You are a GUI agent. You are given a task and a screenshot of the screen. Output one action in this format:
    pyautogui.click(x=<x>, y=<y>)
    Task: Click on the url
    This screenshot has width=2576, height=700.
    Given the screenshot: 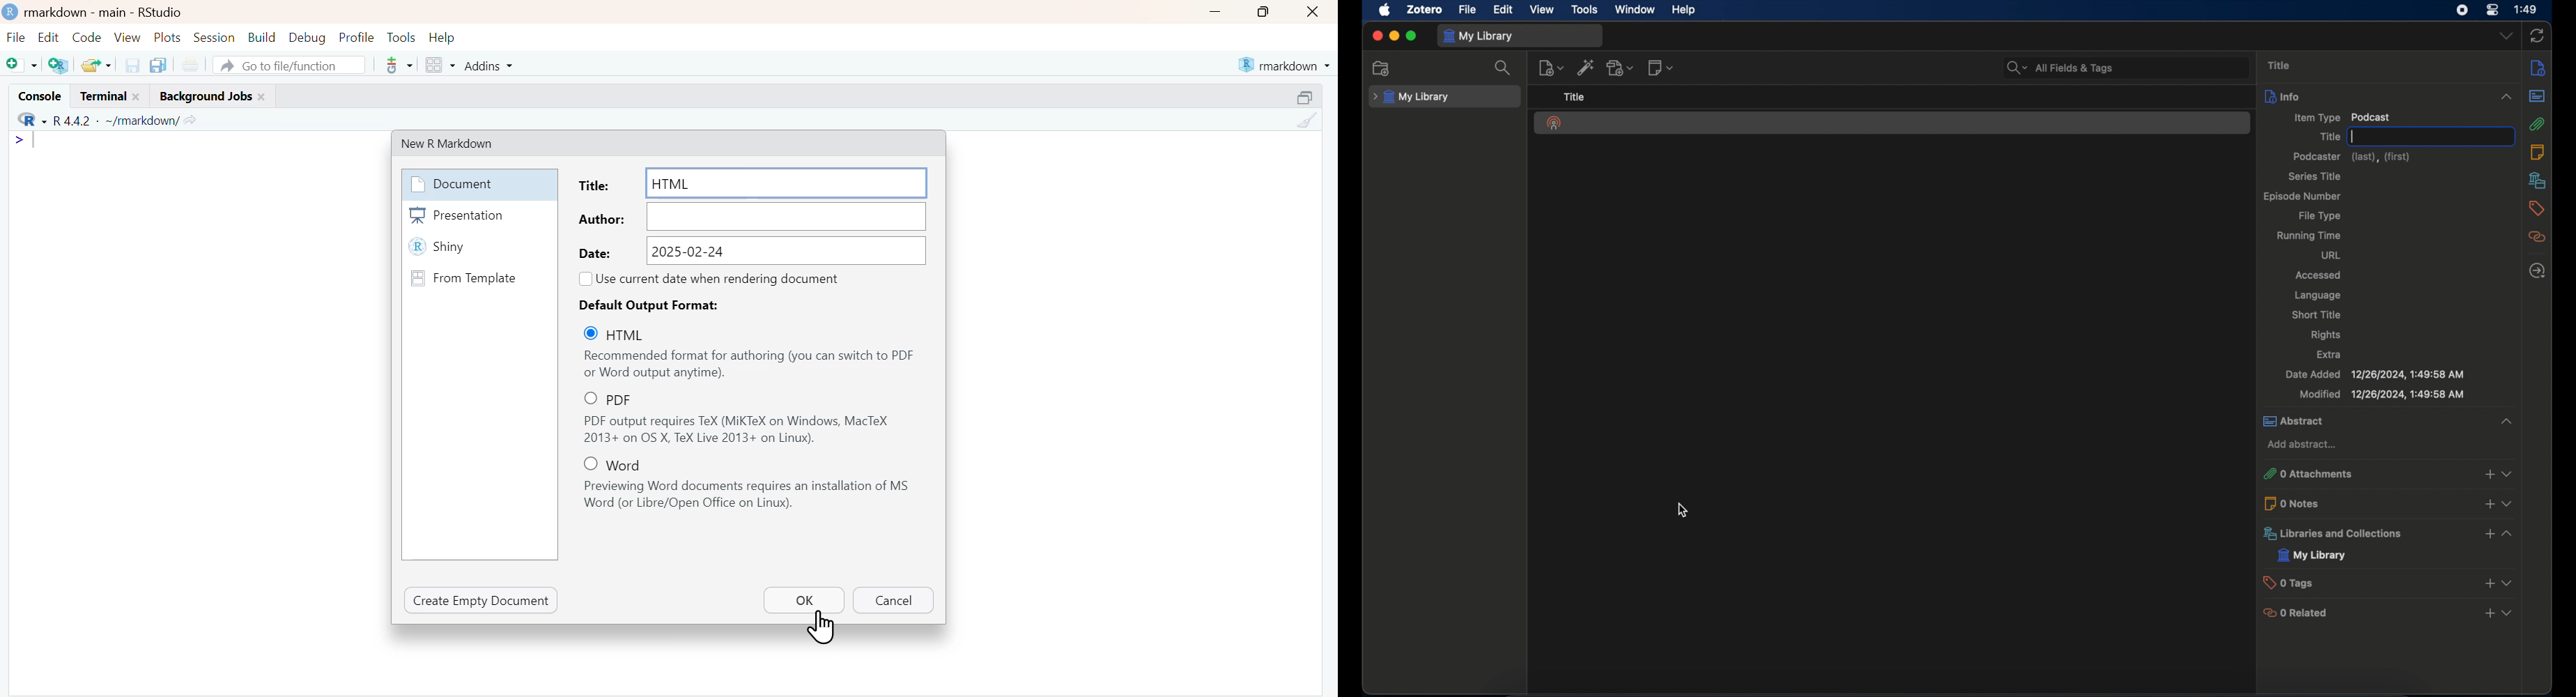 What is the action you would take?
    pyautogui.click(x=2333, y=256)
    